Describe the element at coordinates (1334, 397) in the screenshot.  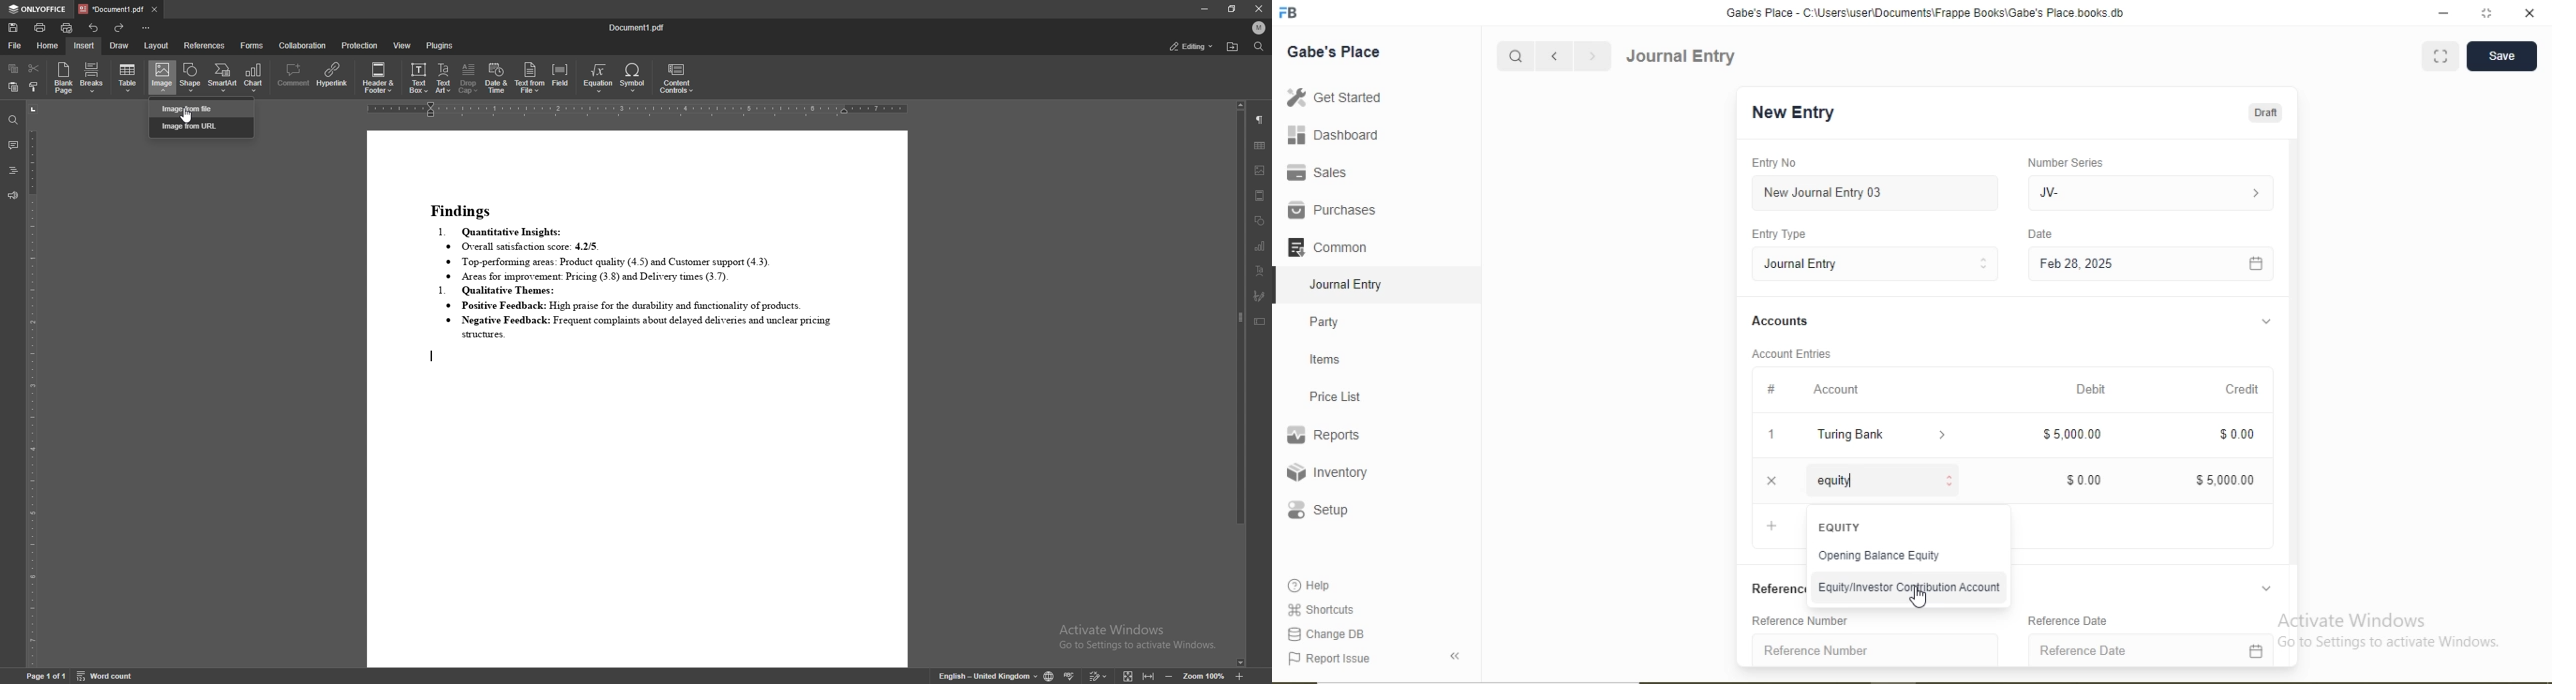
I see `Price List` at that location.